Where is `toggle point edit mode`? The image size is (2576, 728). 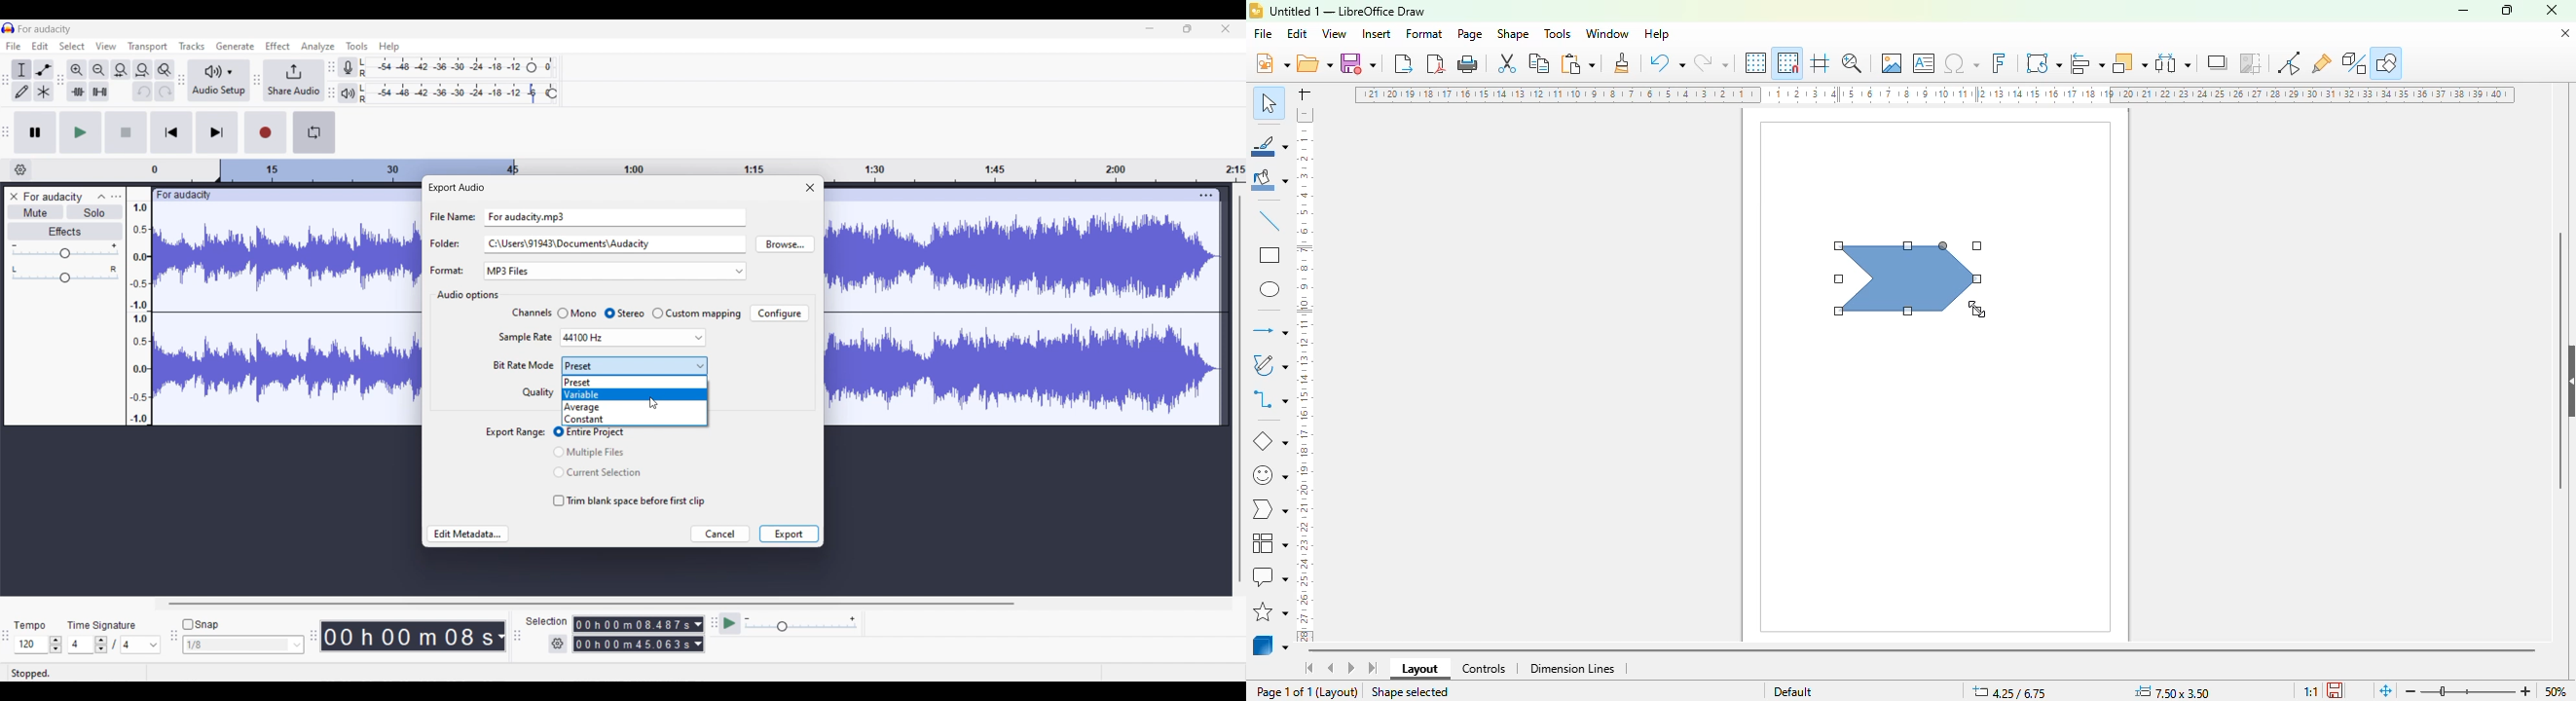
toggle point edit mode is located at coordinates (2289, 62).